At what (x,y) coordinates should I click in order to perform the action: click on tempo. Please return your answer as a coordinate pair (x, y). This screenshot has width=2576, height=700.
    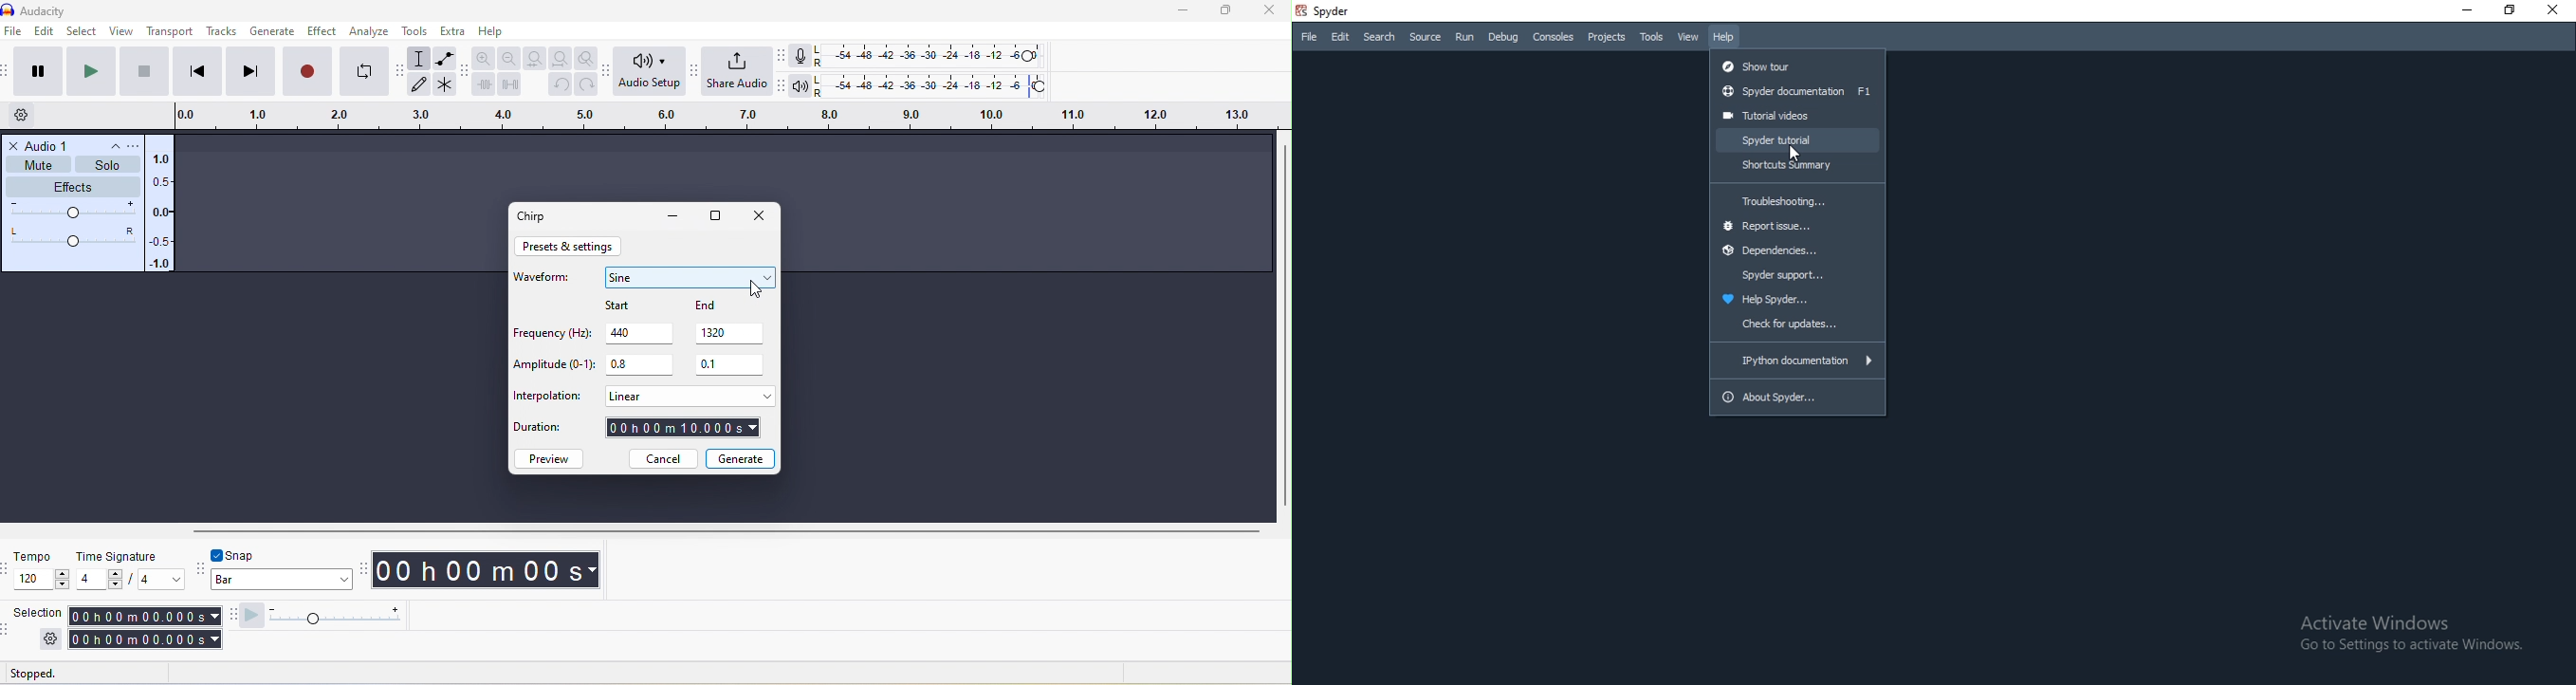
    Looking at the image, I should click on (33, 556).